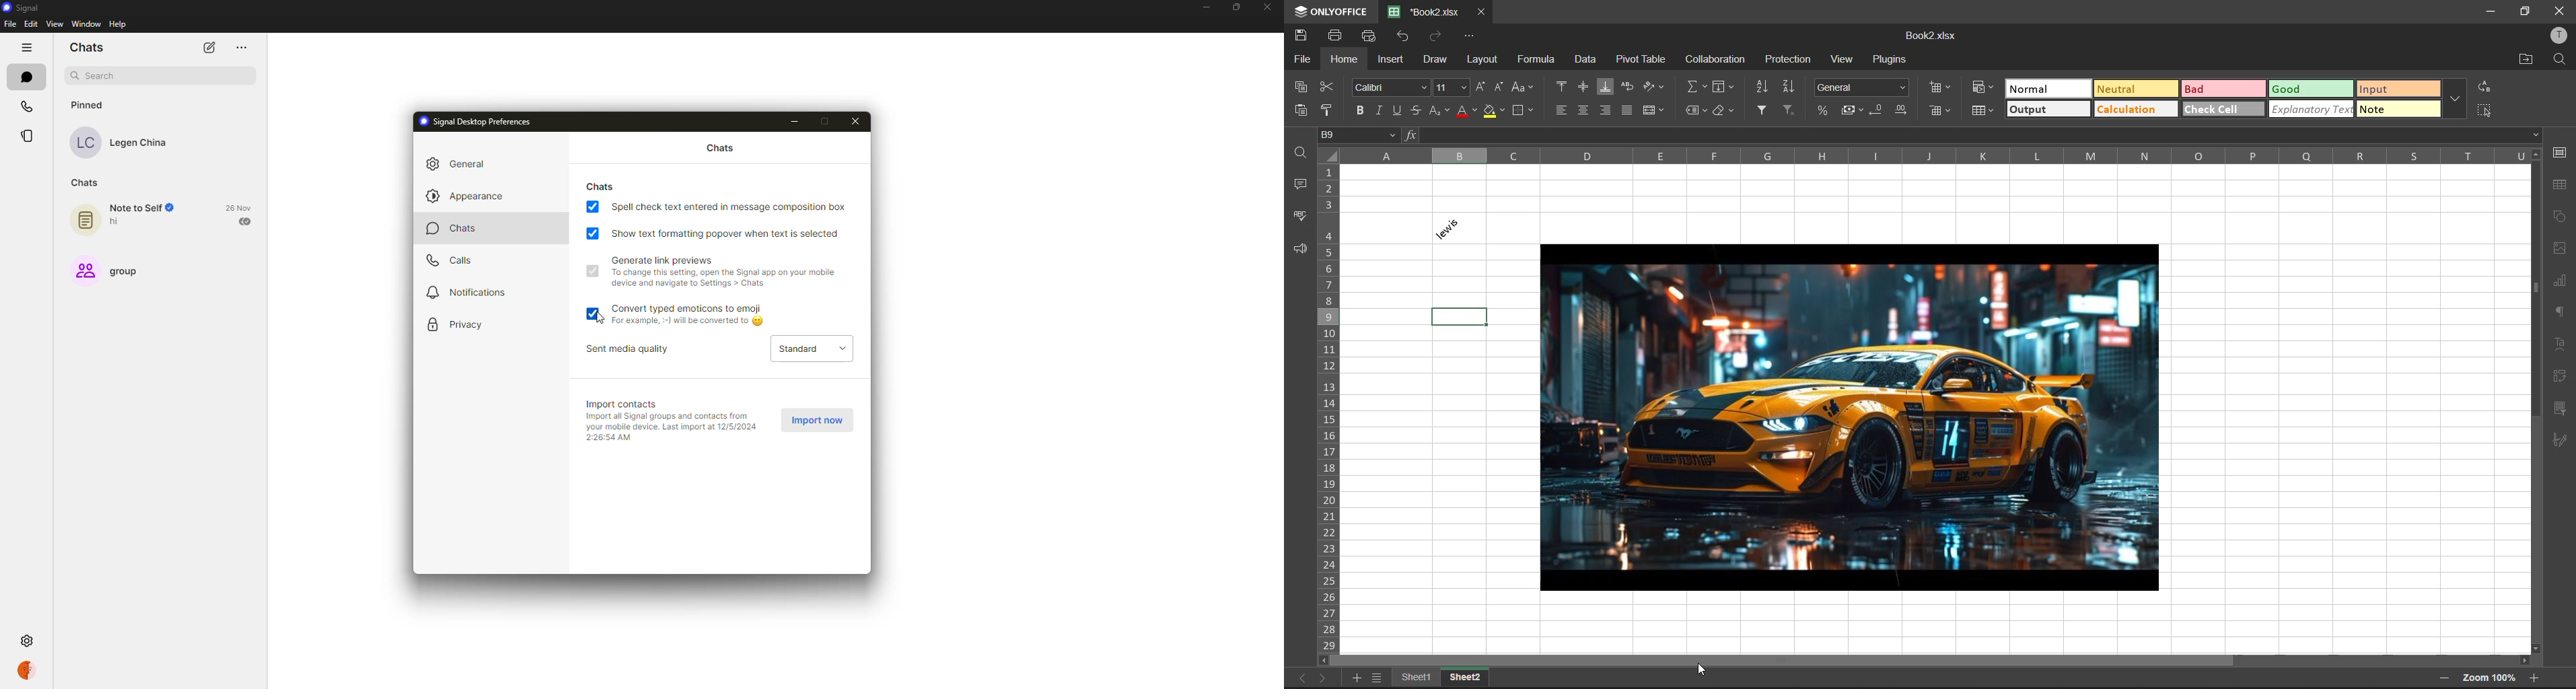 The image size is (2576, 700). Describe the element at coordinates (120, 143) in the screenshot. I see `contact` at that location.